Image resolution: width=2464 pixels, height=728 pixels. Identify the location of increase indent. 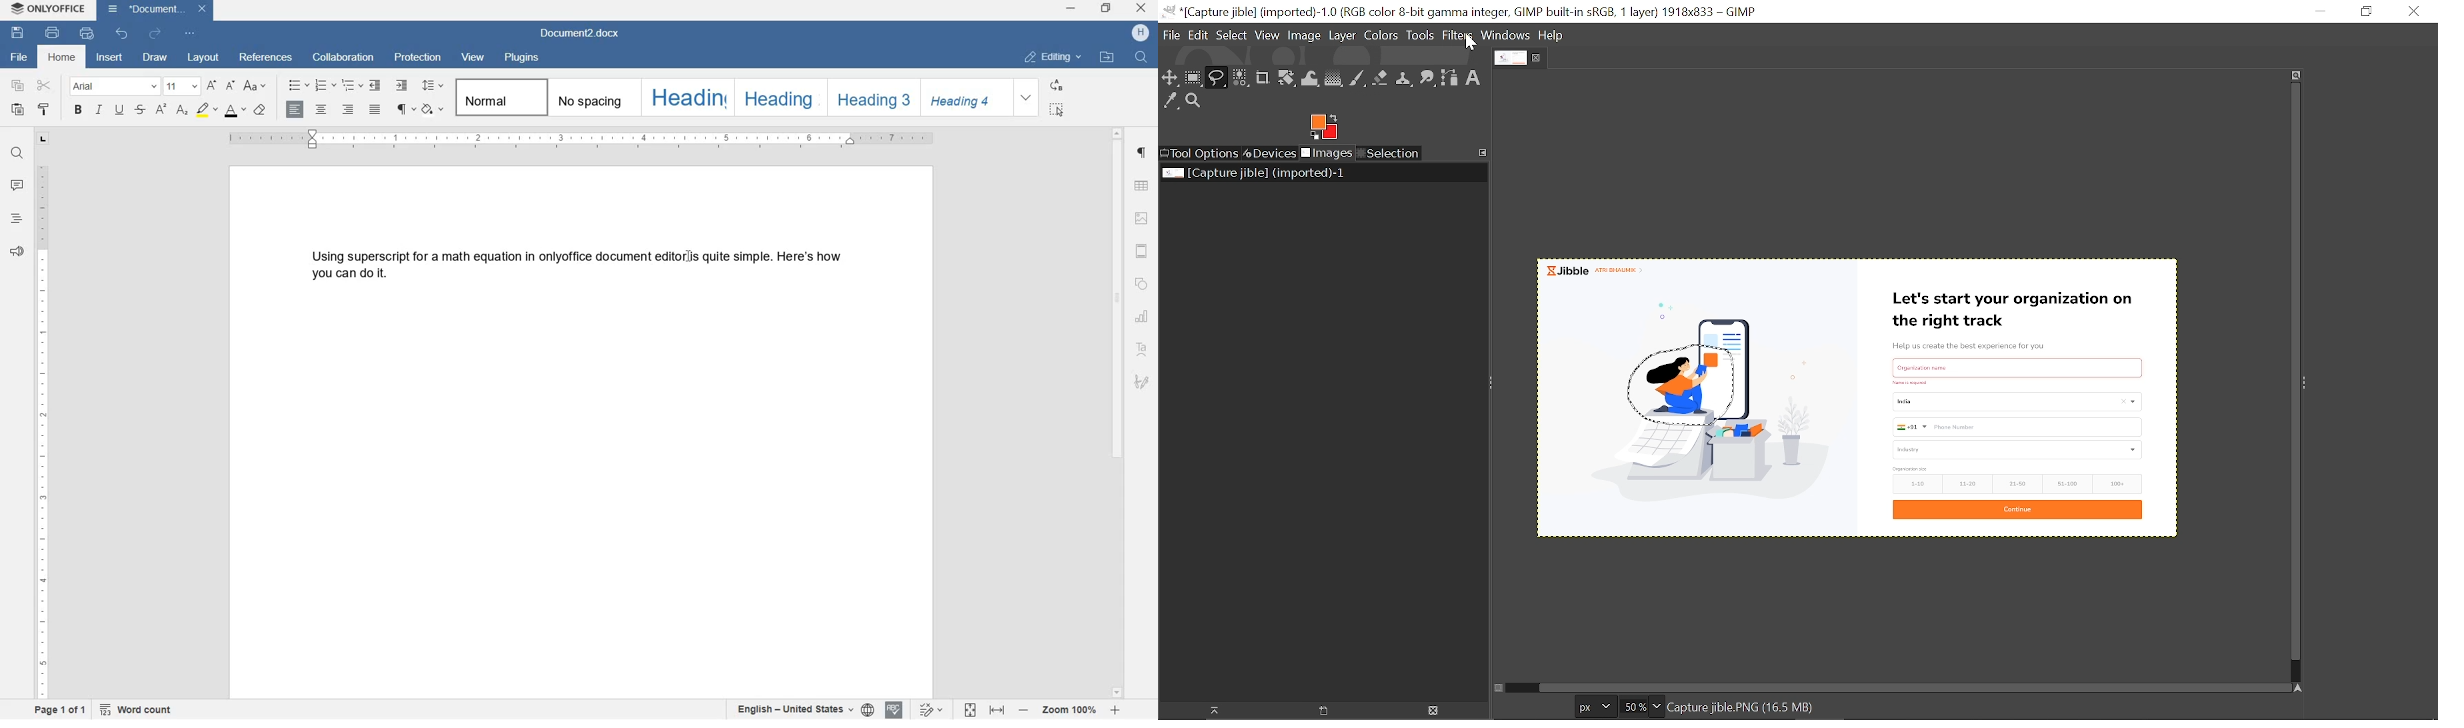
(401, 86).